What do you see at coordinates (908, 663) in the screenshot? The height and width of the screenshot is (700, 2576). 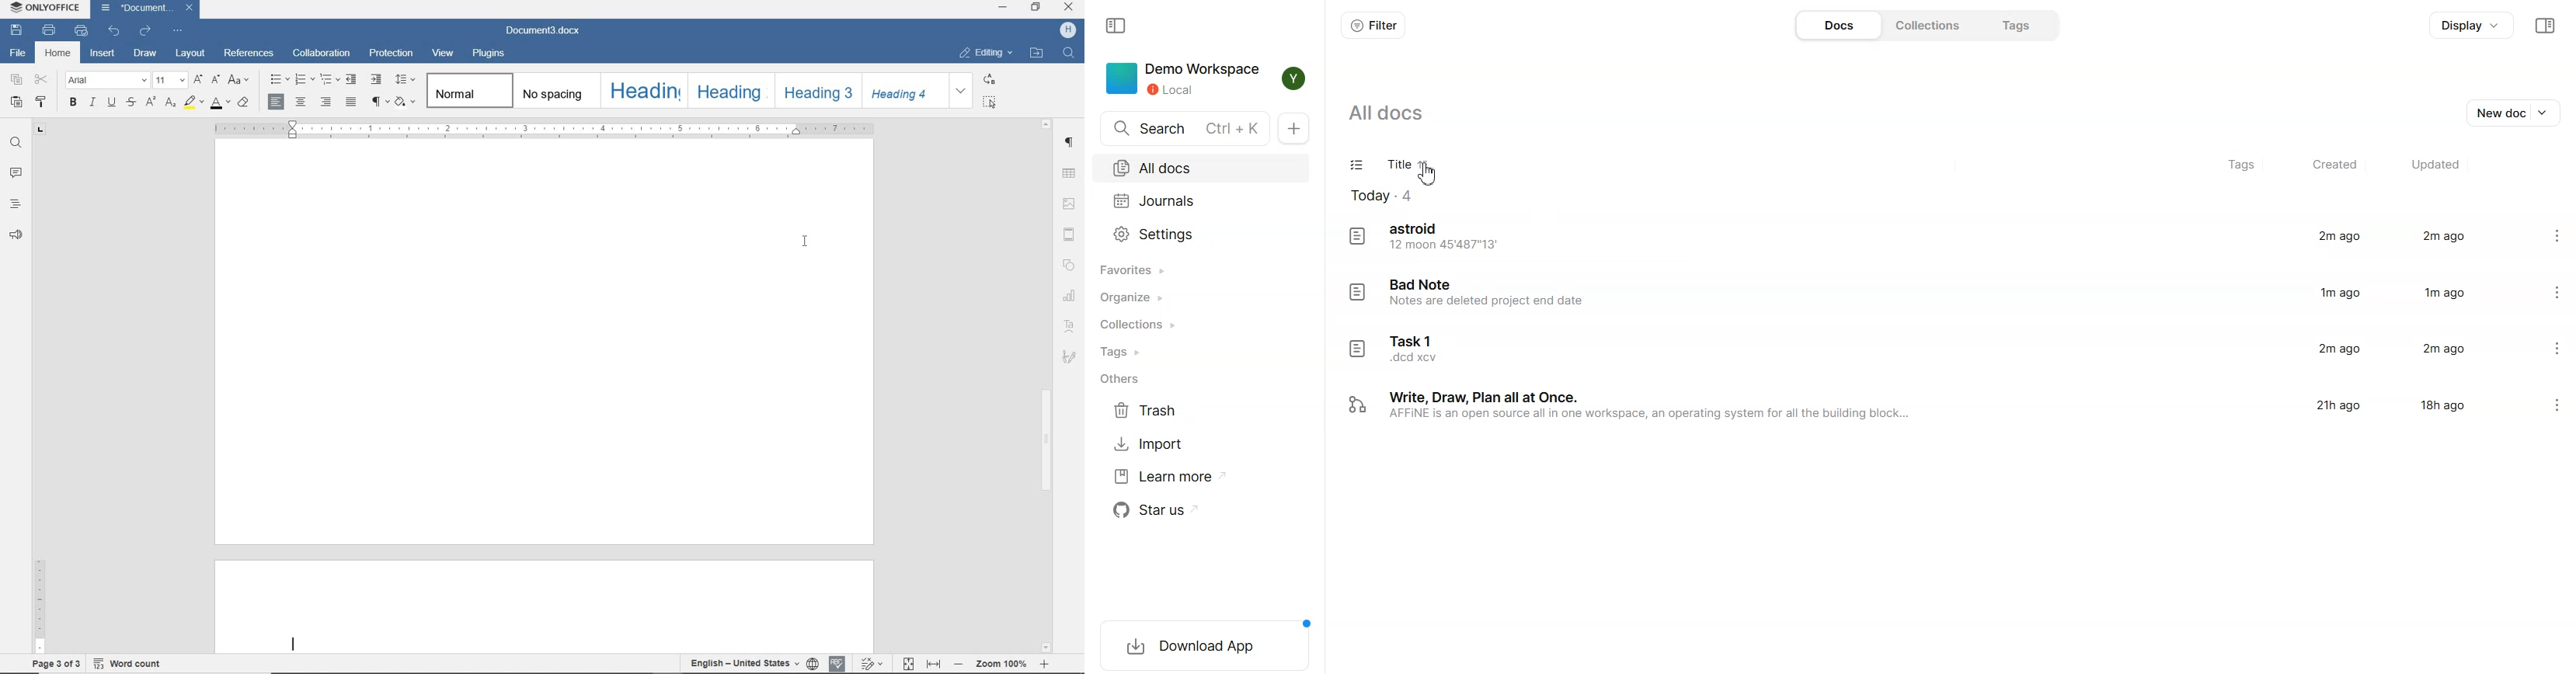 I see `FIT TO PAGE` at bounding box center [908, 663].